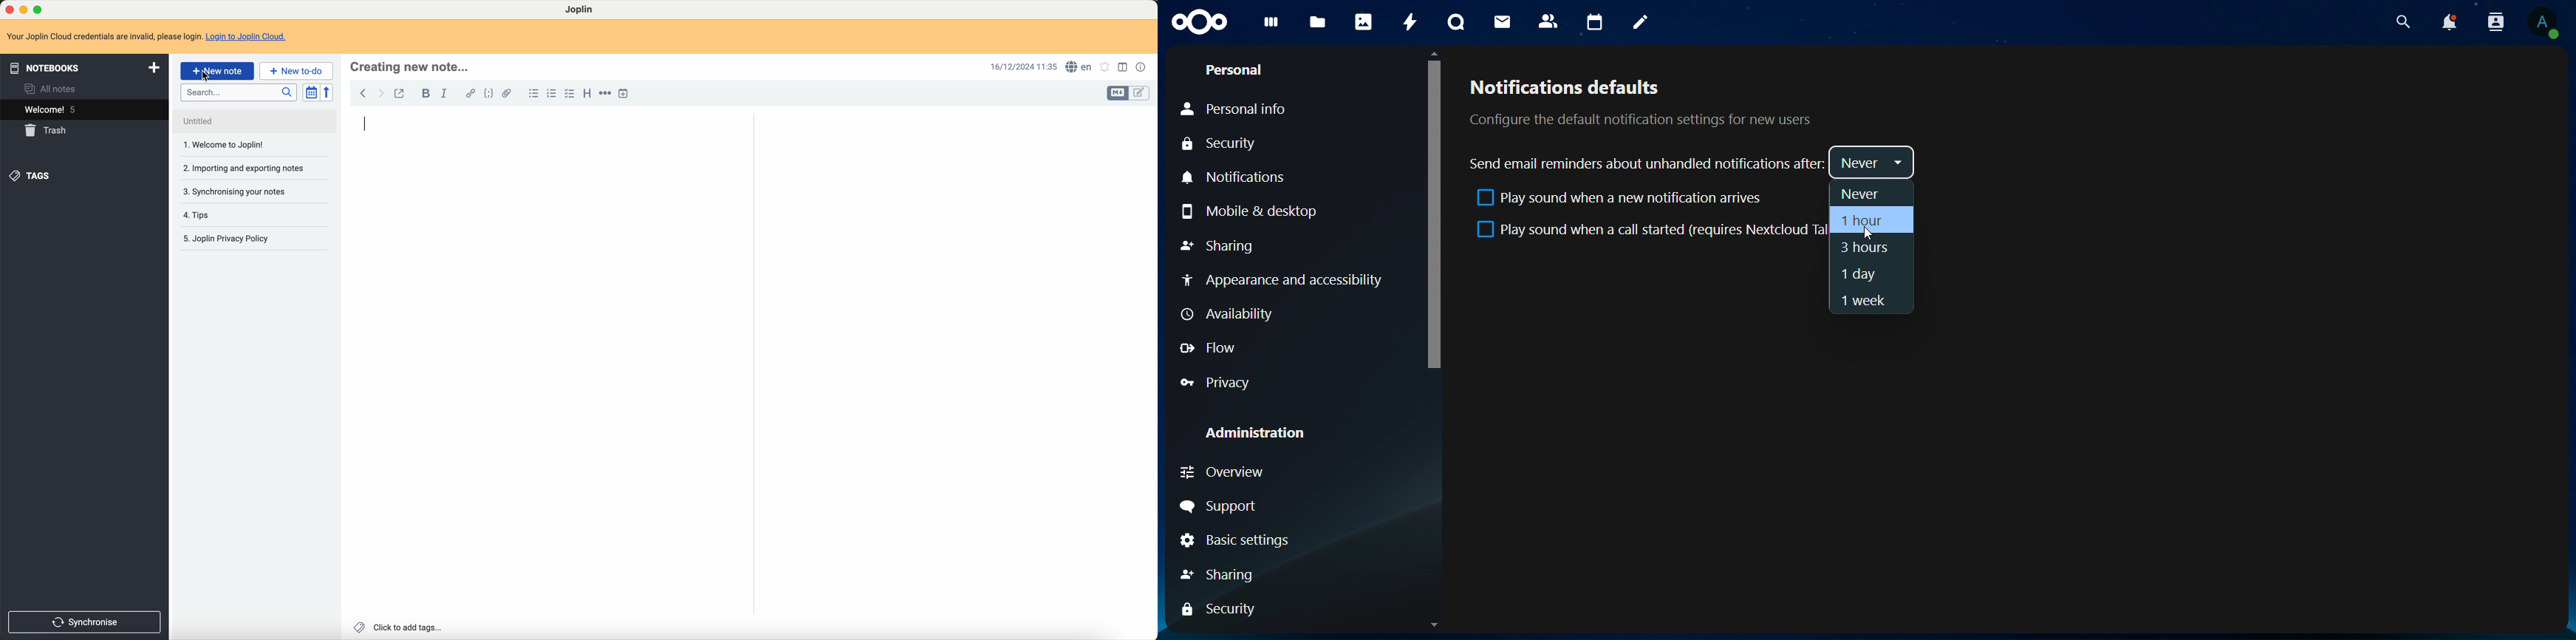 This screenshot has height=644, width=2576. I want to click on reverse sort order, so click(328, 92).